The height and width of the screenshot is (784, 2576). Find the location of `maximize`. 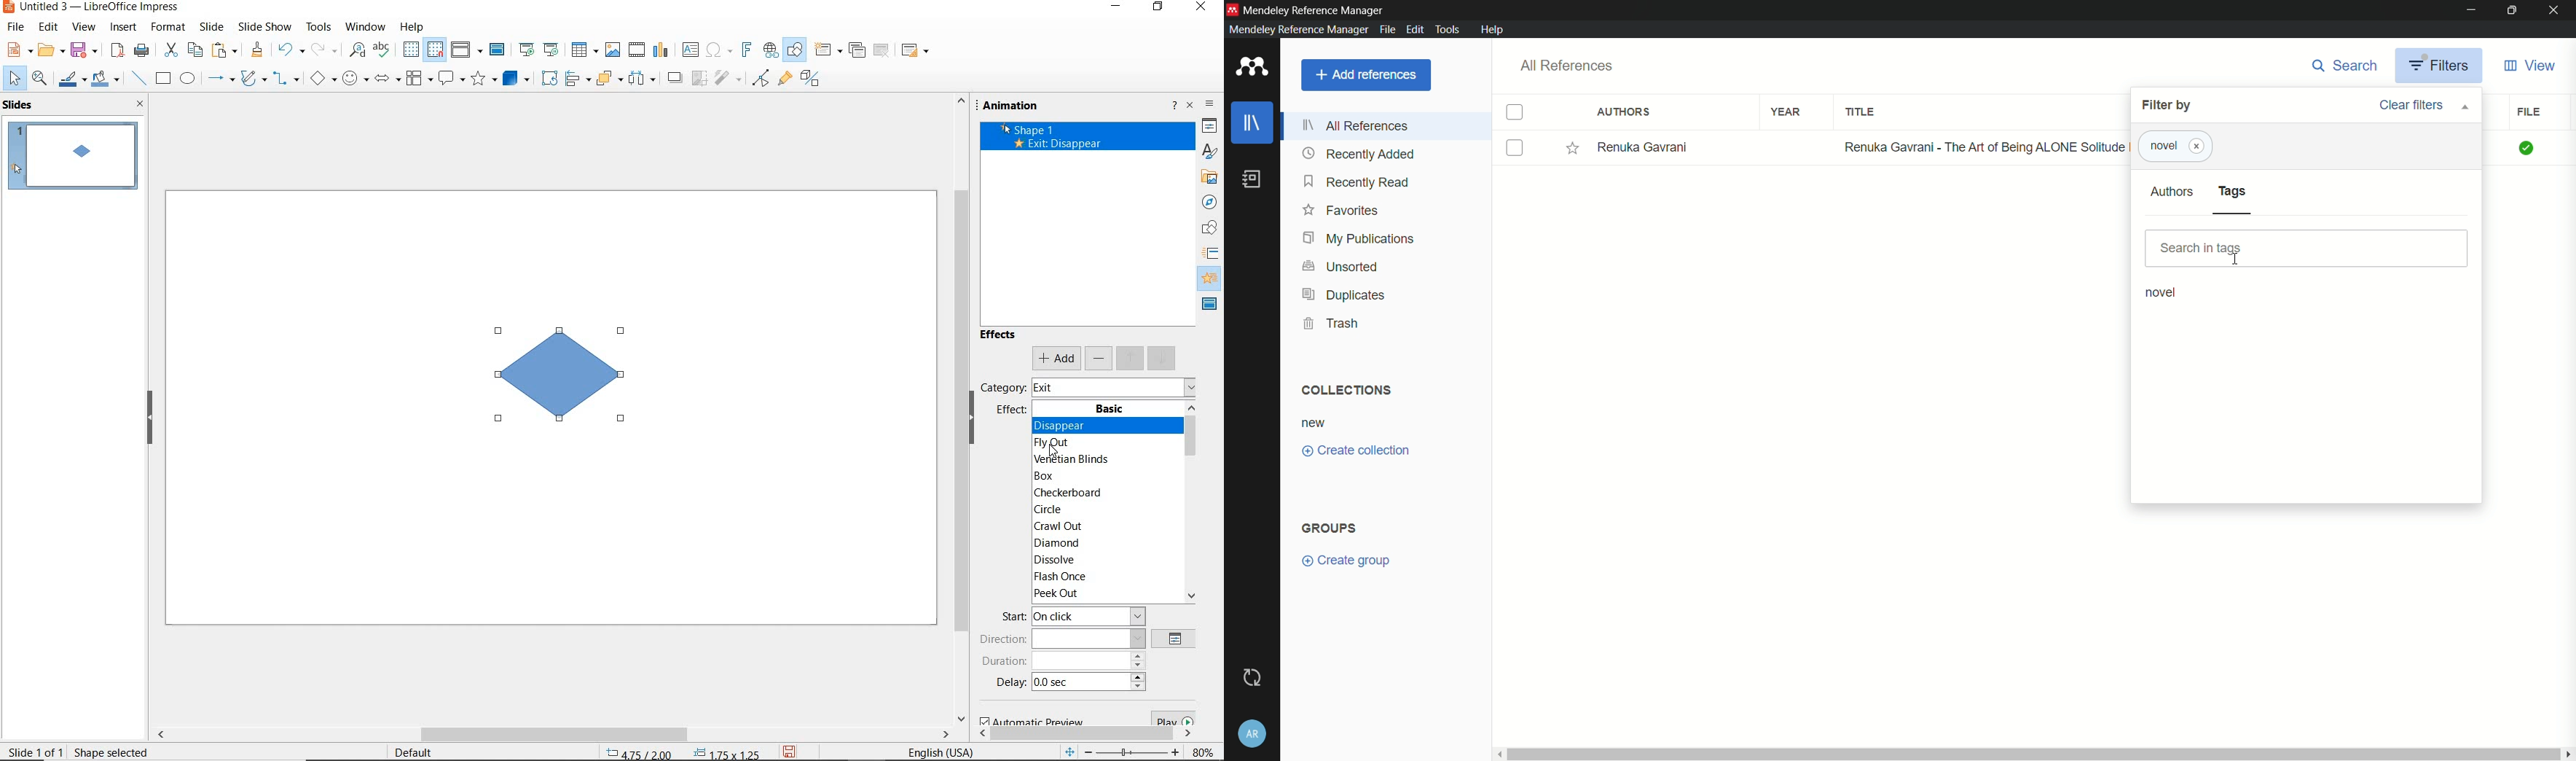

maximize is located at coordinates (2512, 11).